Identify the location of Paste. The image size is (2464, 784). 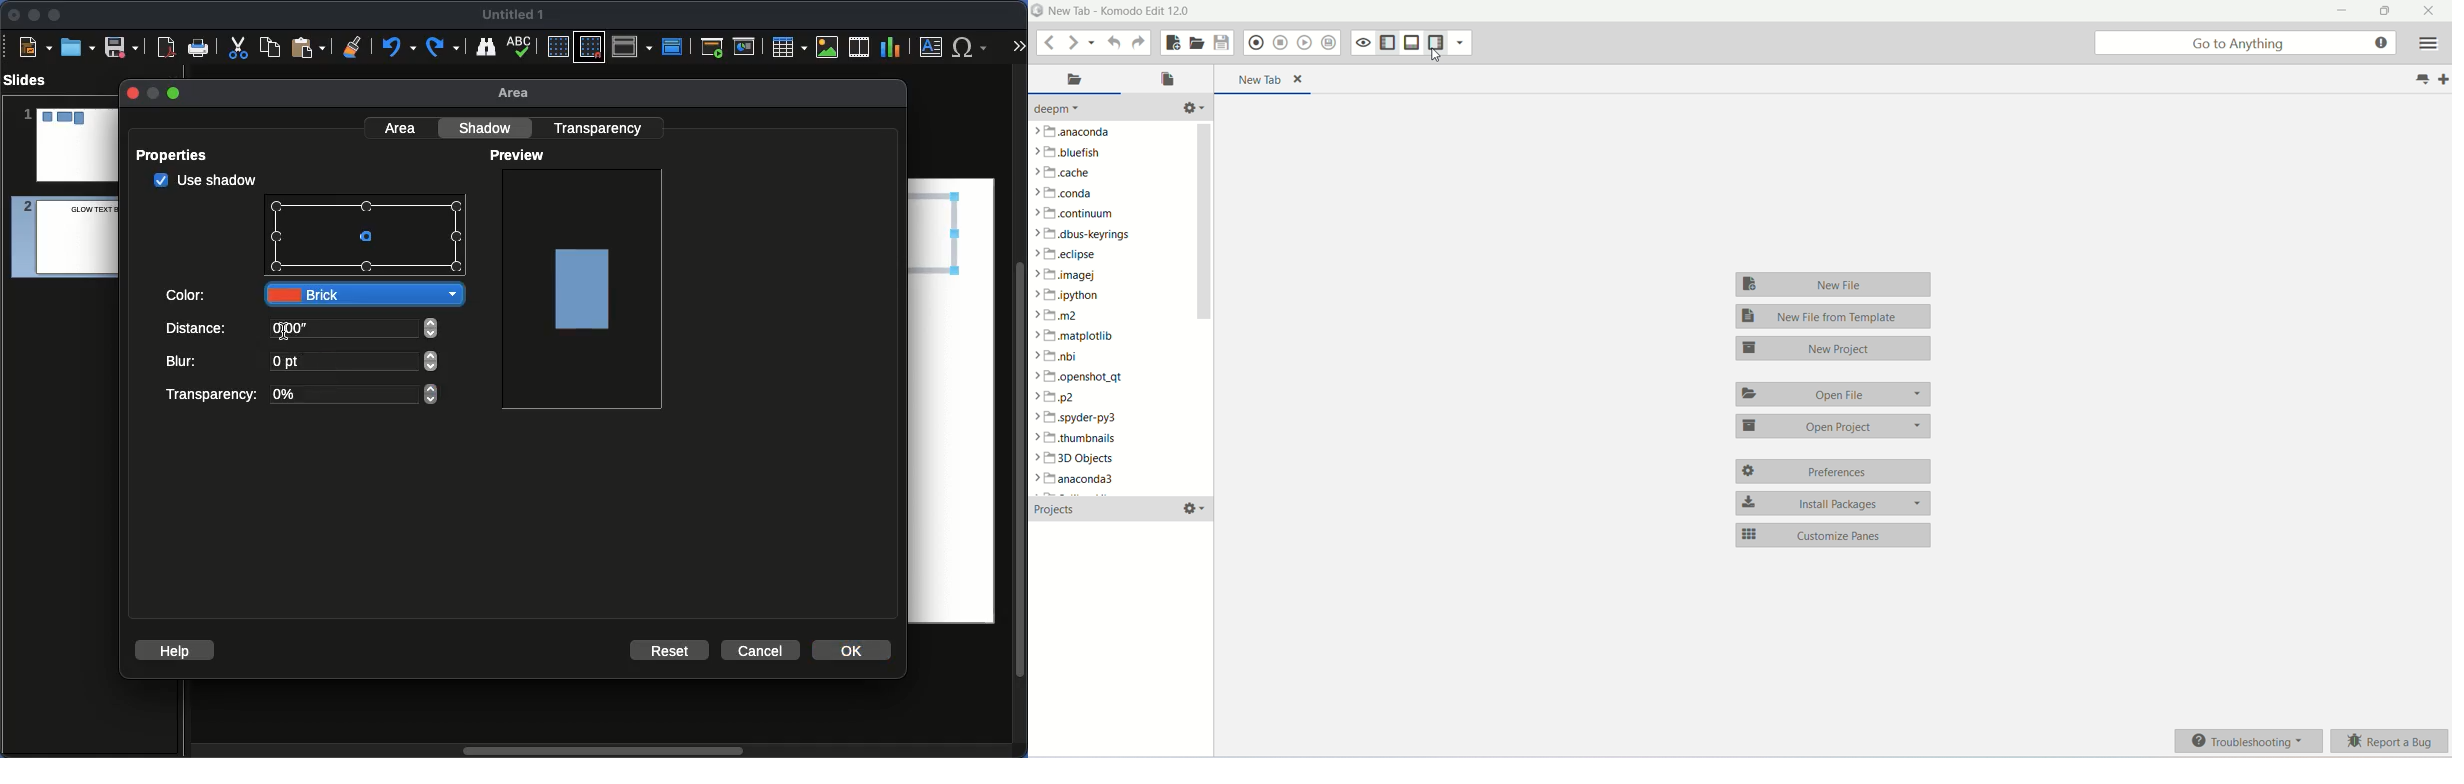
(308, 46).